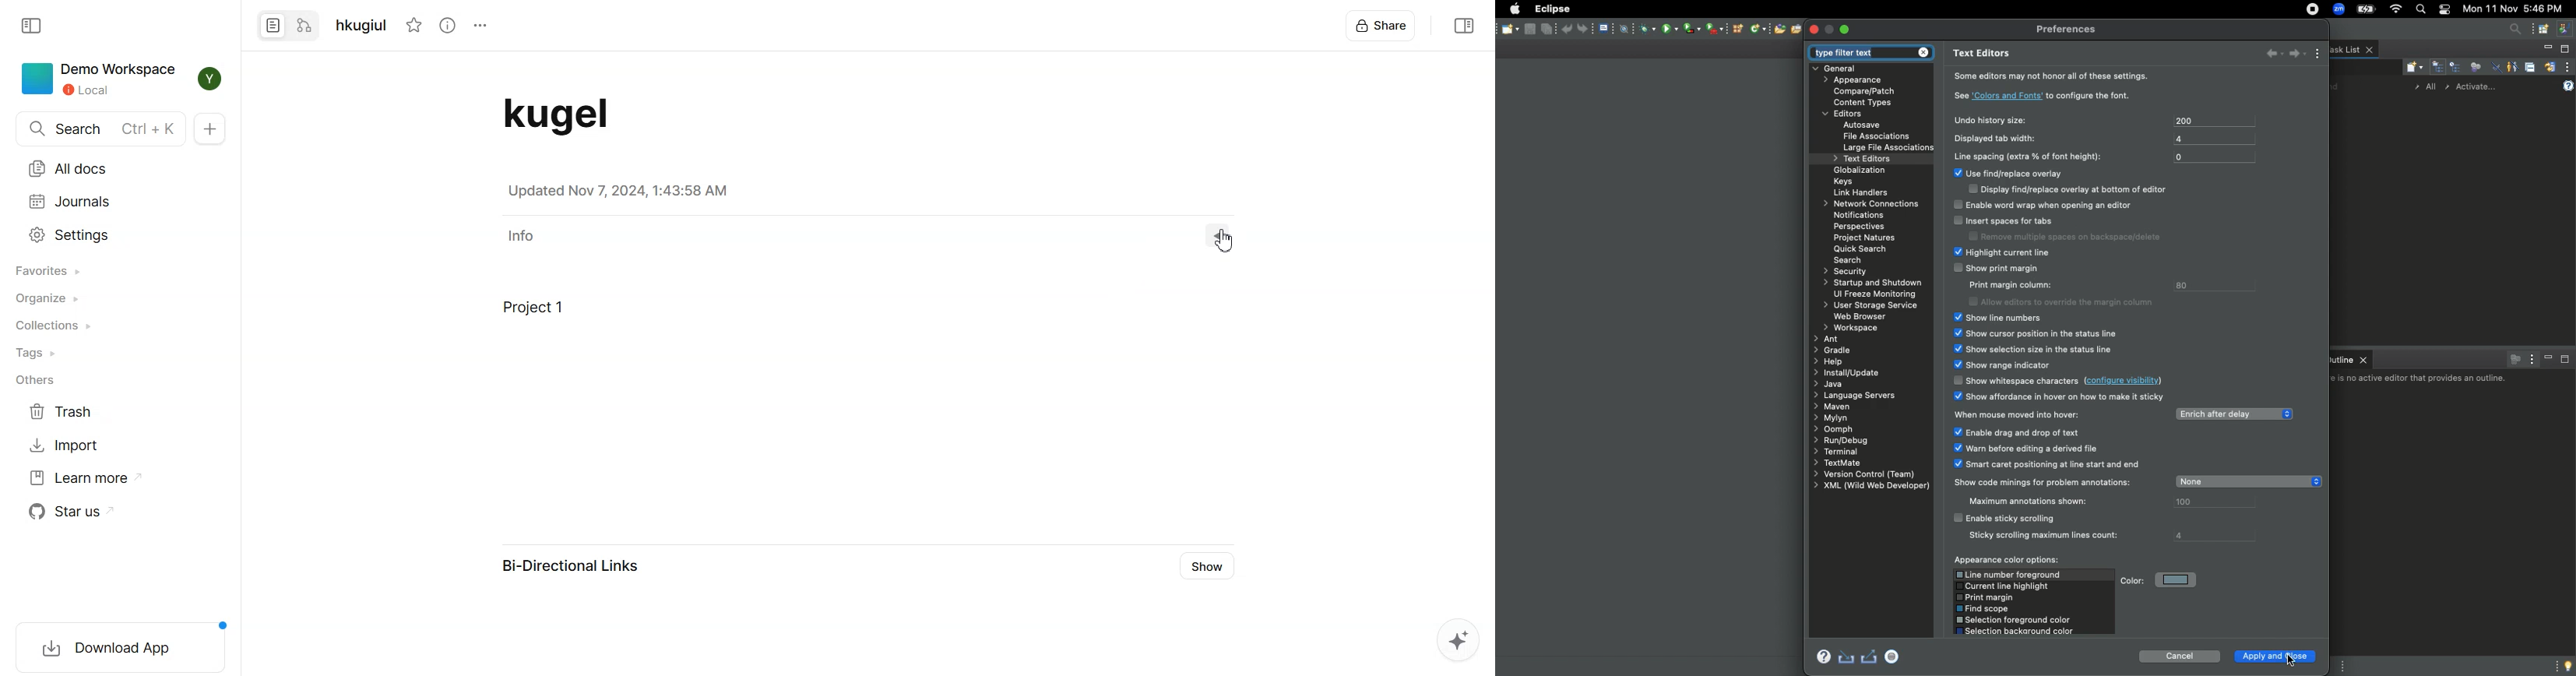 The width and height of the screenshot is (2576, 700). I want to click on maximize, so click(1829, 30).